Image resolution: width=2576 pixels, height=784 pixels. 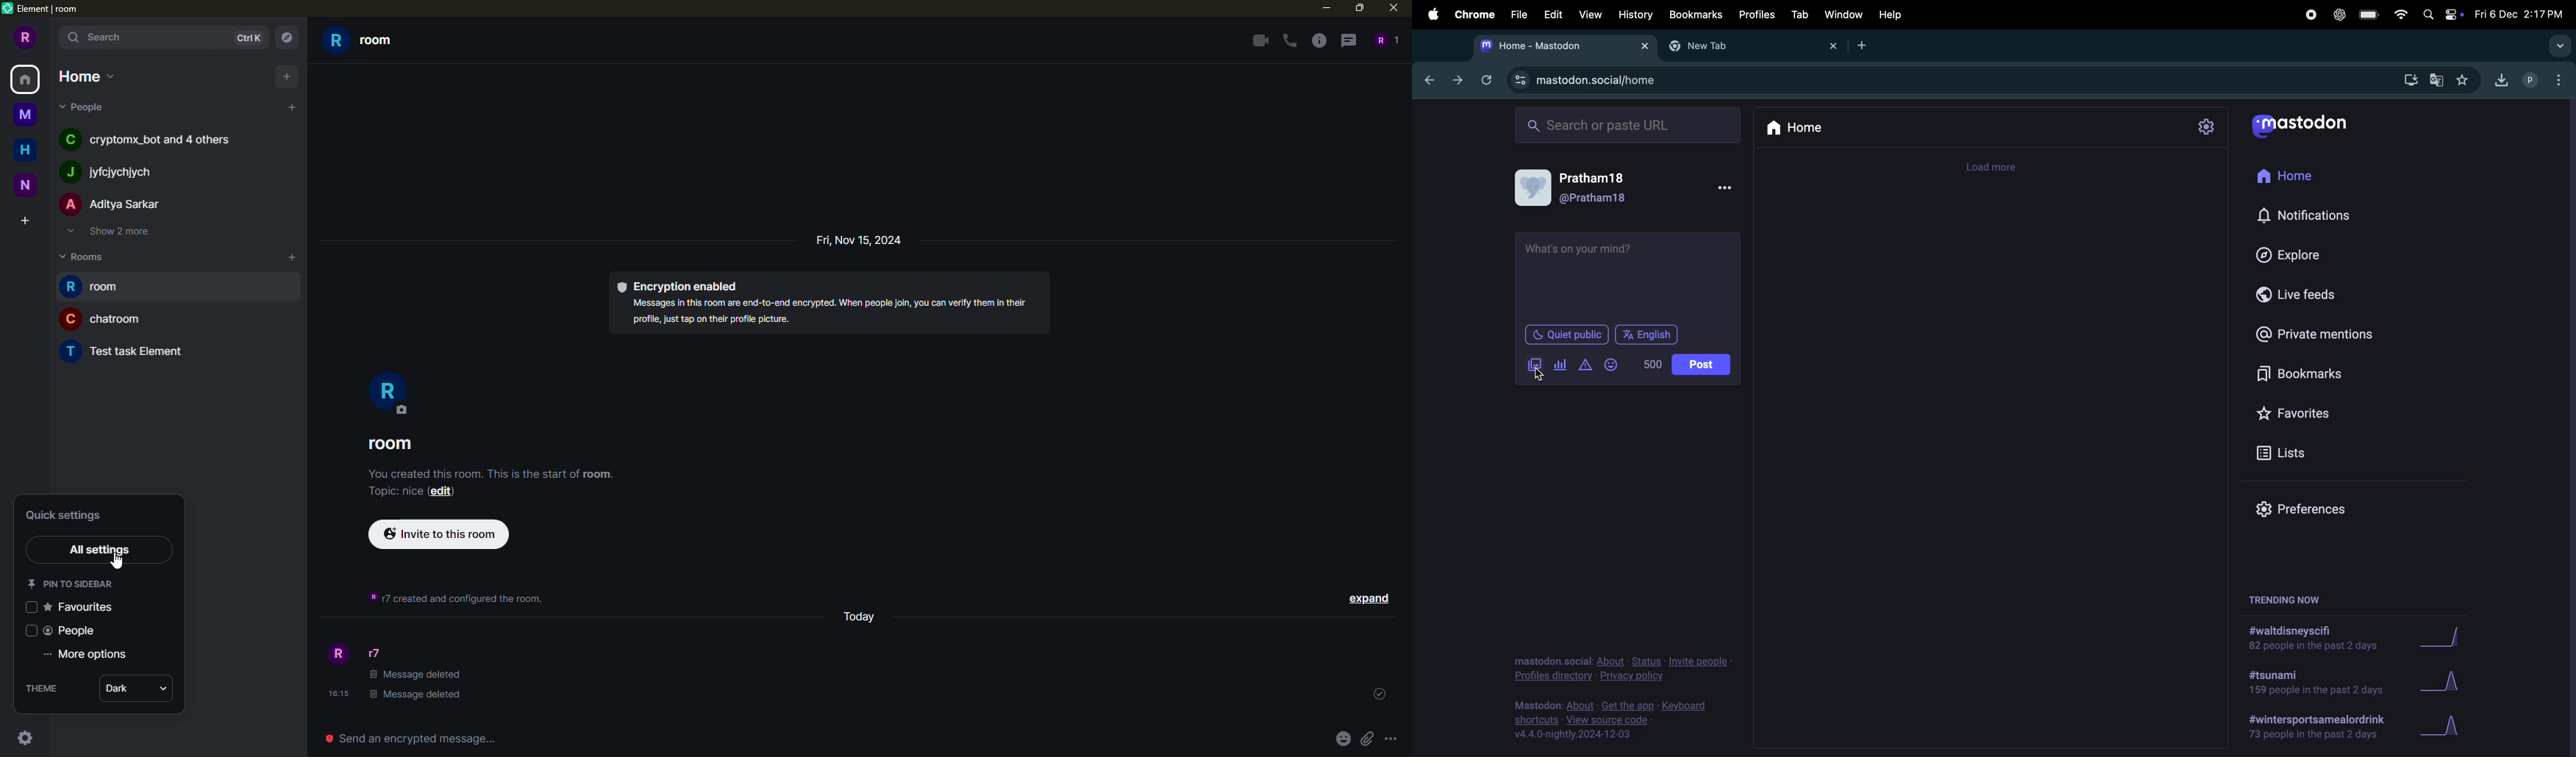 I want to click on downloads, so click(x=2410, y=78).